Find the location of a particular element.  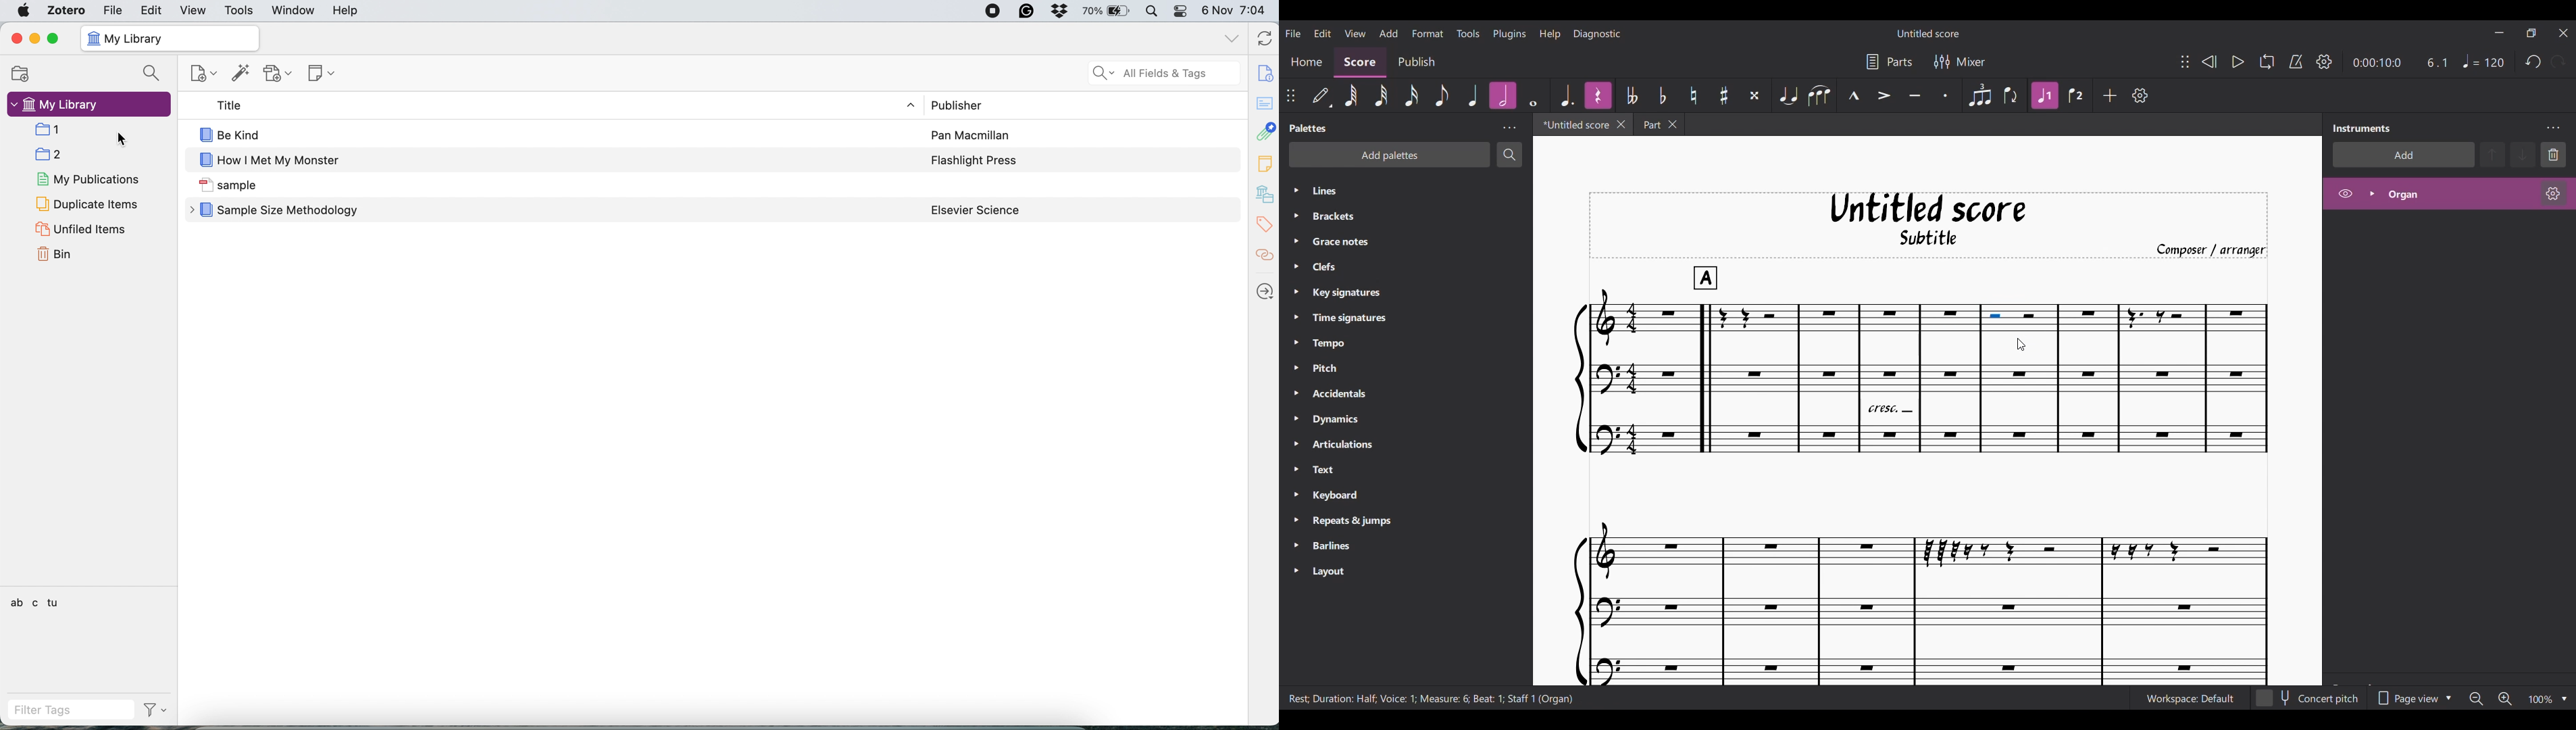

new item is located at coordinates (204, 75).